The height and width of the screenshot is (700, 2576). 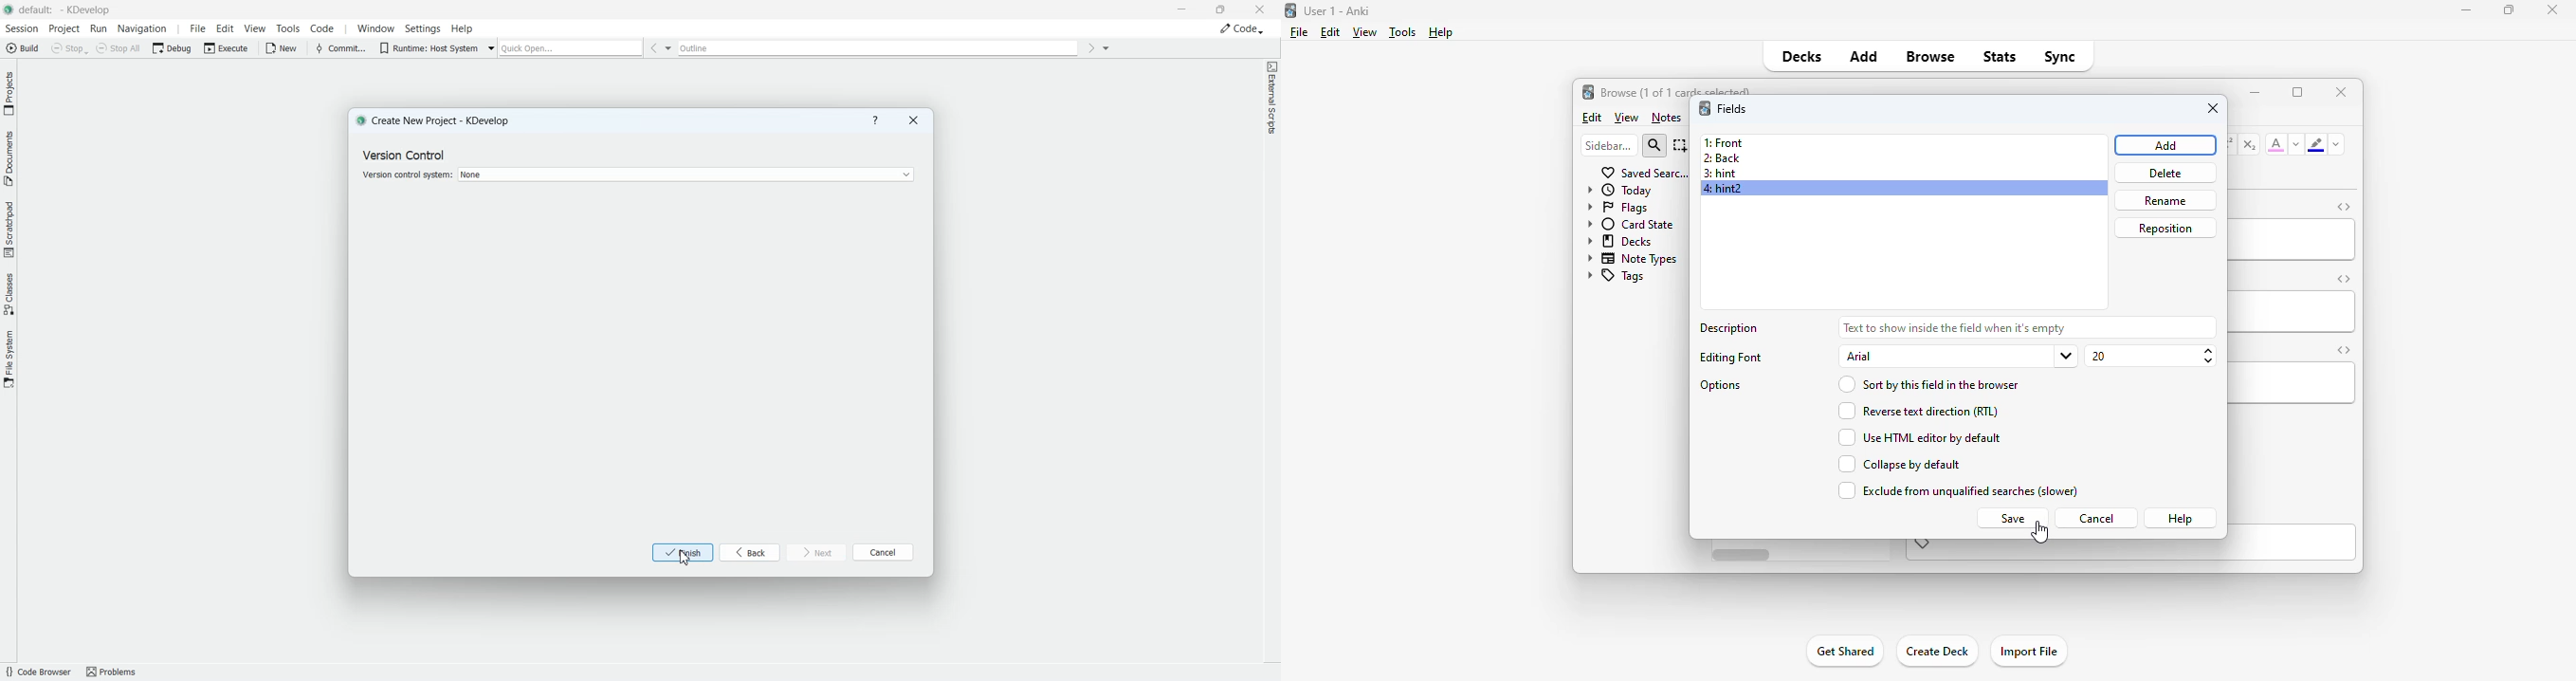 I want to click on sync, so click(x=2058, y=55).